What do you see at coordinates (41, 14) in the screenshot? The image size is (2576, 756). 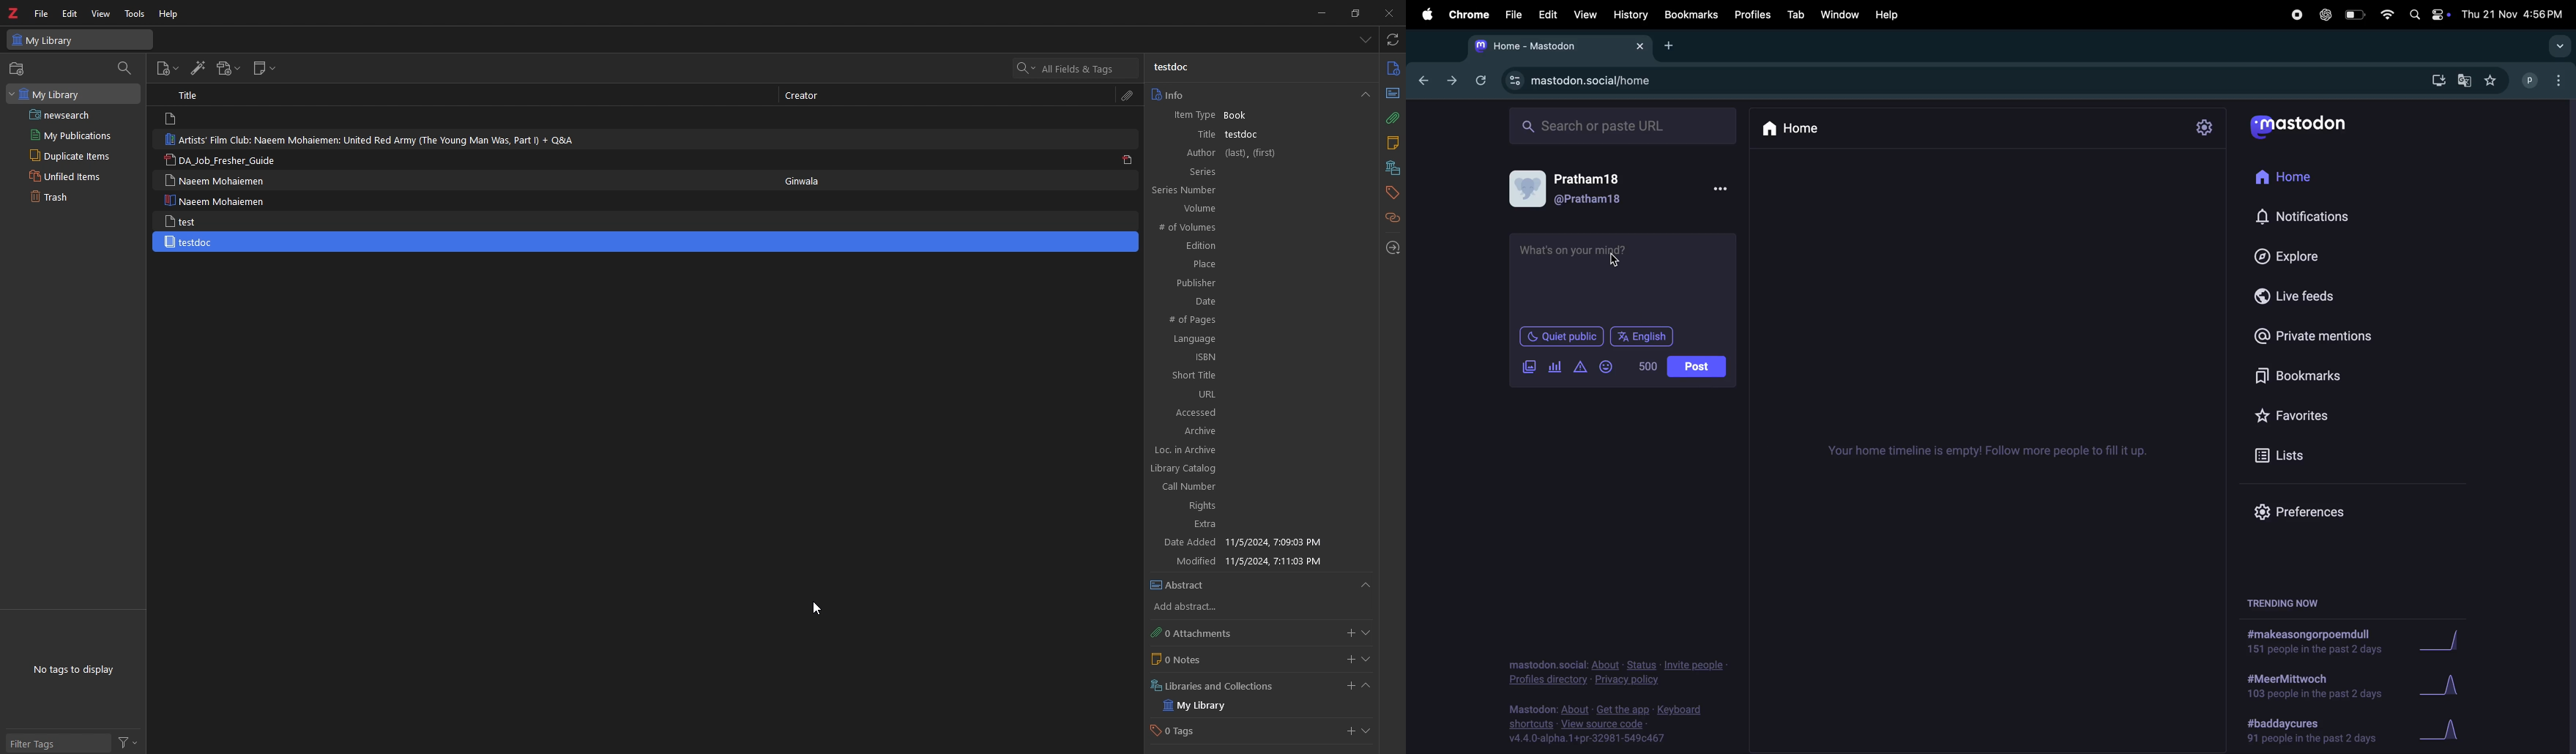 I see `file` at bounding box center [41, 14].